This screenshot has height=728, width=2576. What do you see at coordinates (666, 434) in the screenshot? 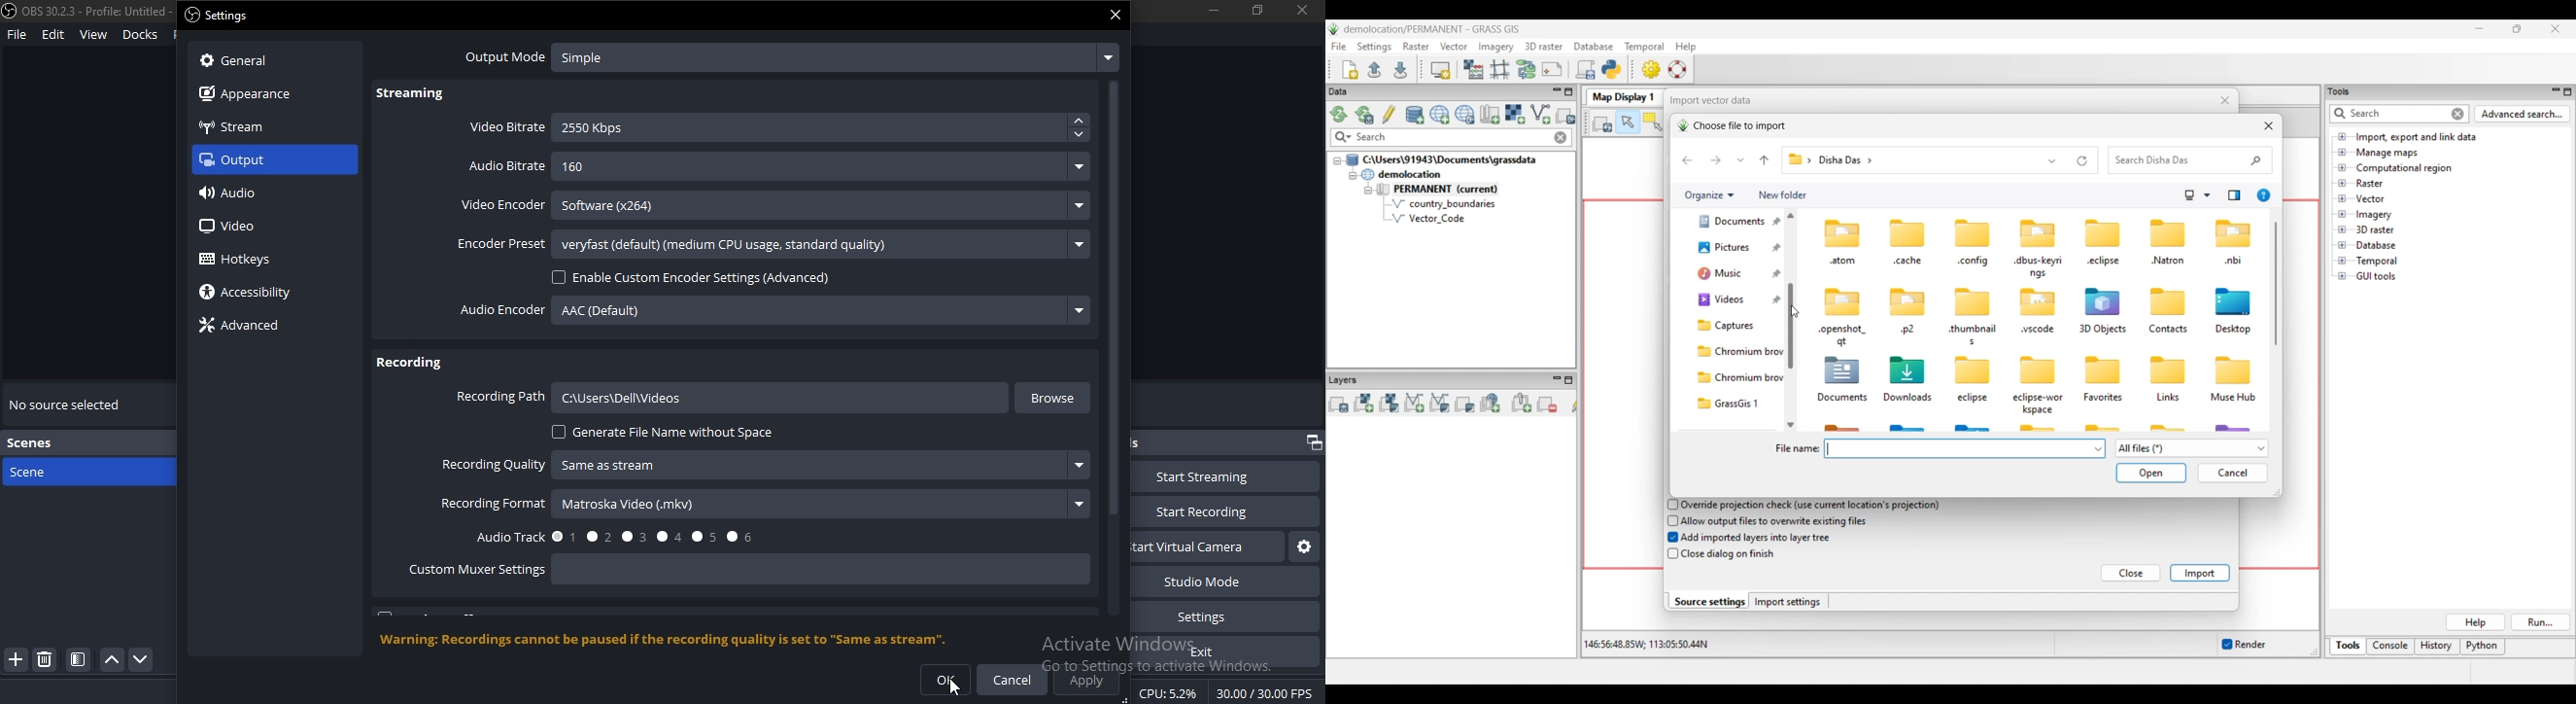
I see `generate file name without space` at bounding box center [666, 434].